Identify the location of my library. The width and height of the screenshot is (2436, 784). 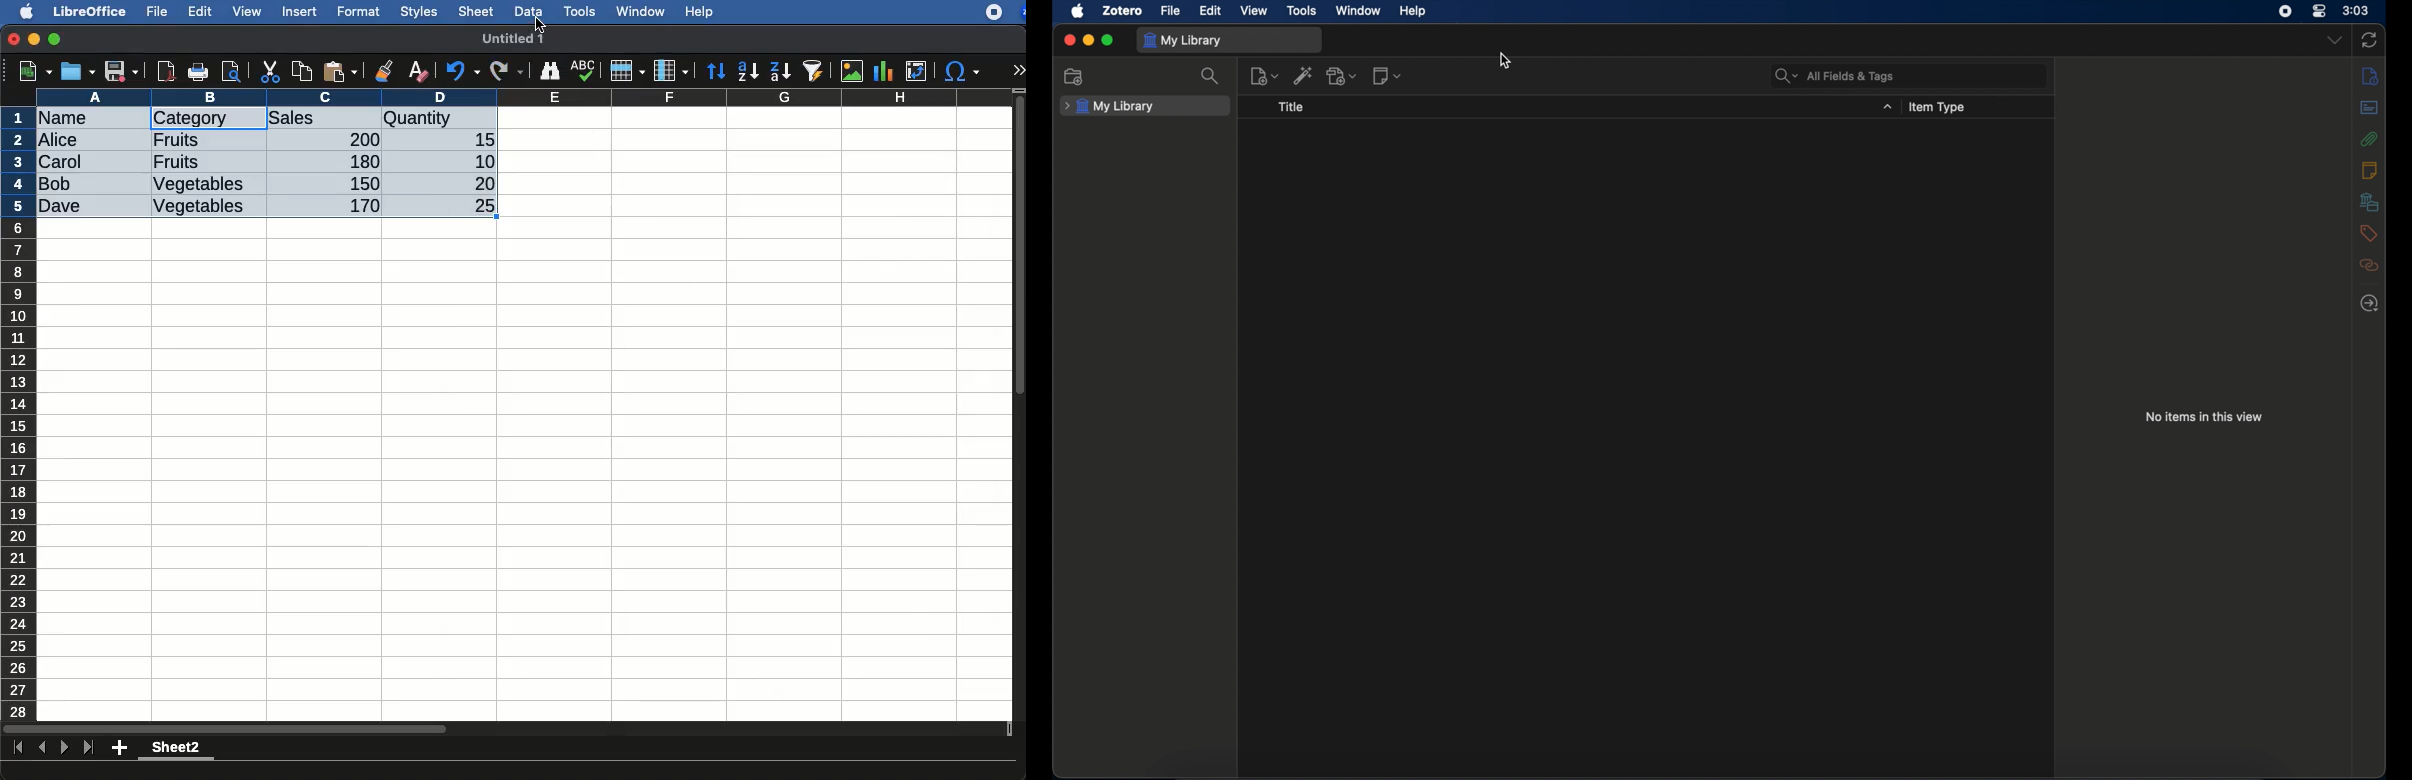
(1110, 109).